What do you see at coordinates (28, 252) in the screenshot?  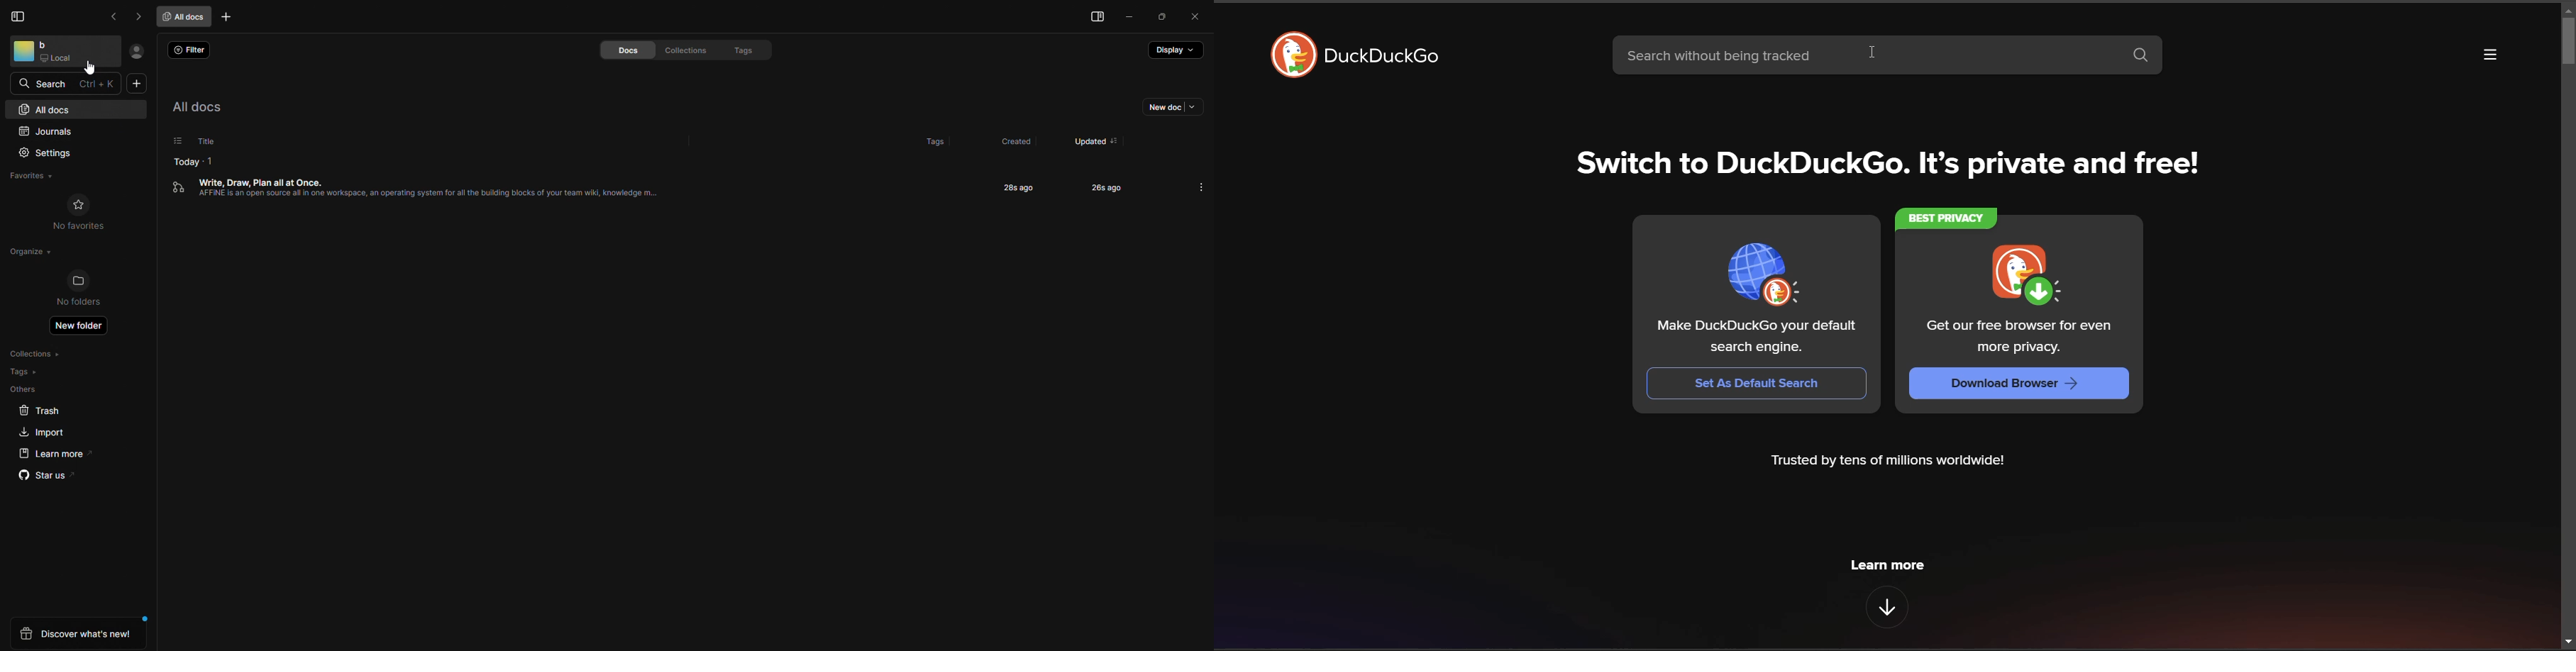 I see `organize` at bounding box center [28, 252].